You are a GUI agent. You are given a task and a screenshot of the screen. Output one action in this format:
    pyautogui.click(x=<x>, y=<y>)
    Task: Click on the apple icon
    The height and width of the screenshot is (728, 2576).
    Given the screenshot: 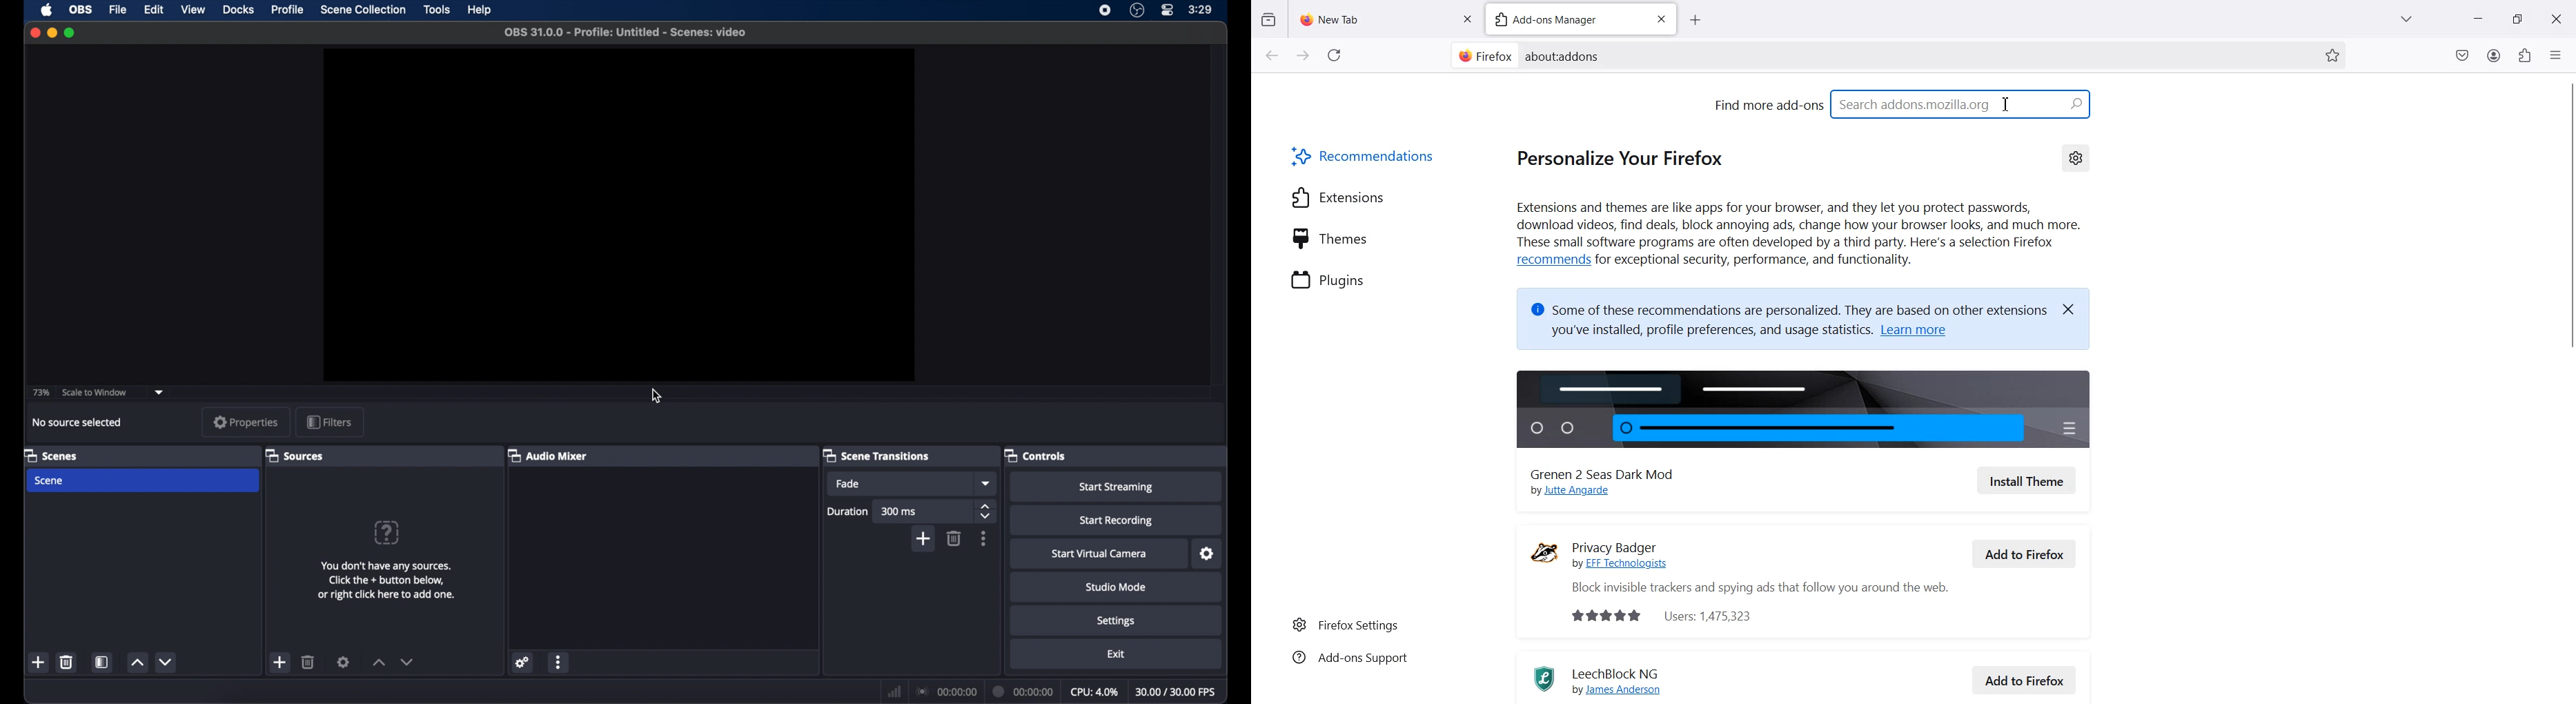 What is the action you would take?
    pyautogui.click(x=47, y=10)
    